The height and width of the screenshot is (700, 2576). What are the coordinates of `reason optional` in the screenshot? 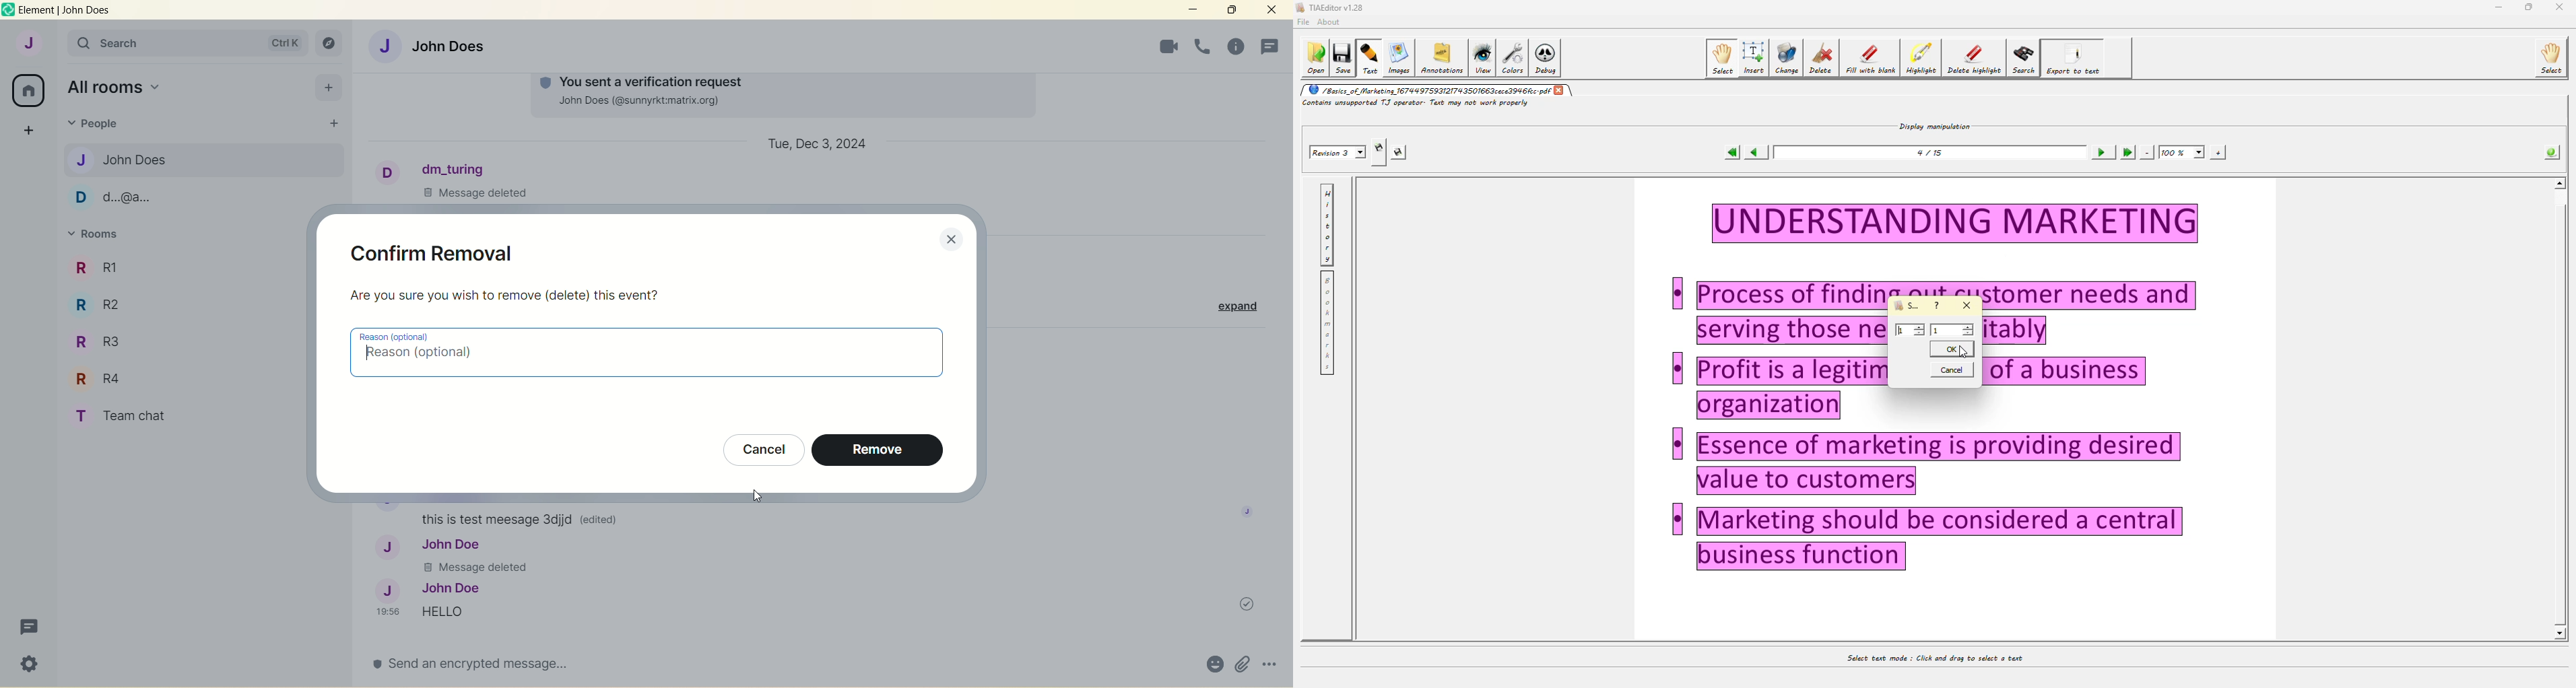 It's located at (648, 353).